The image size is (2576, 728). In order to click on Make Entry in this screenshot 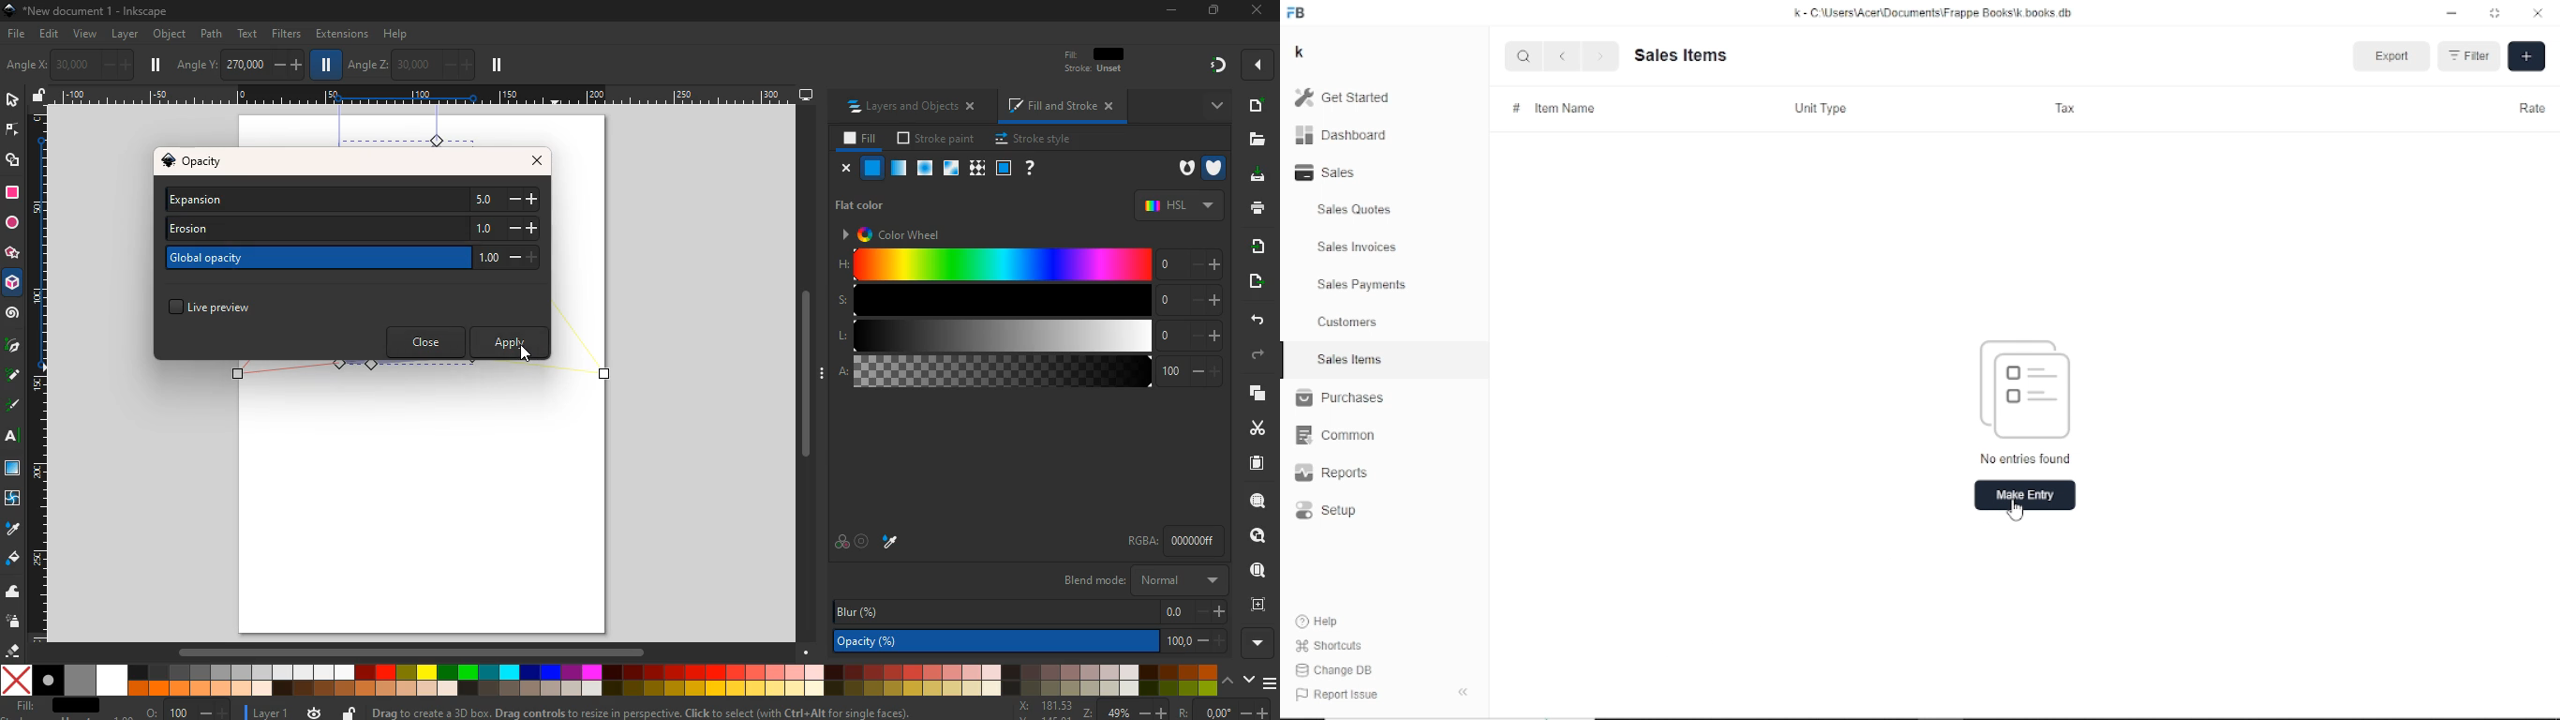, I will do `click(2026, 495)`.